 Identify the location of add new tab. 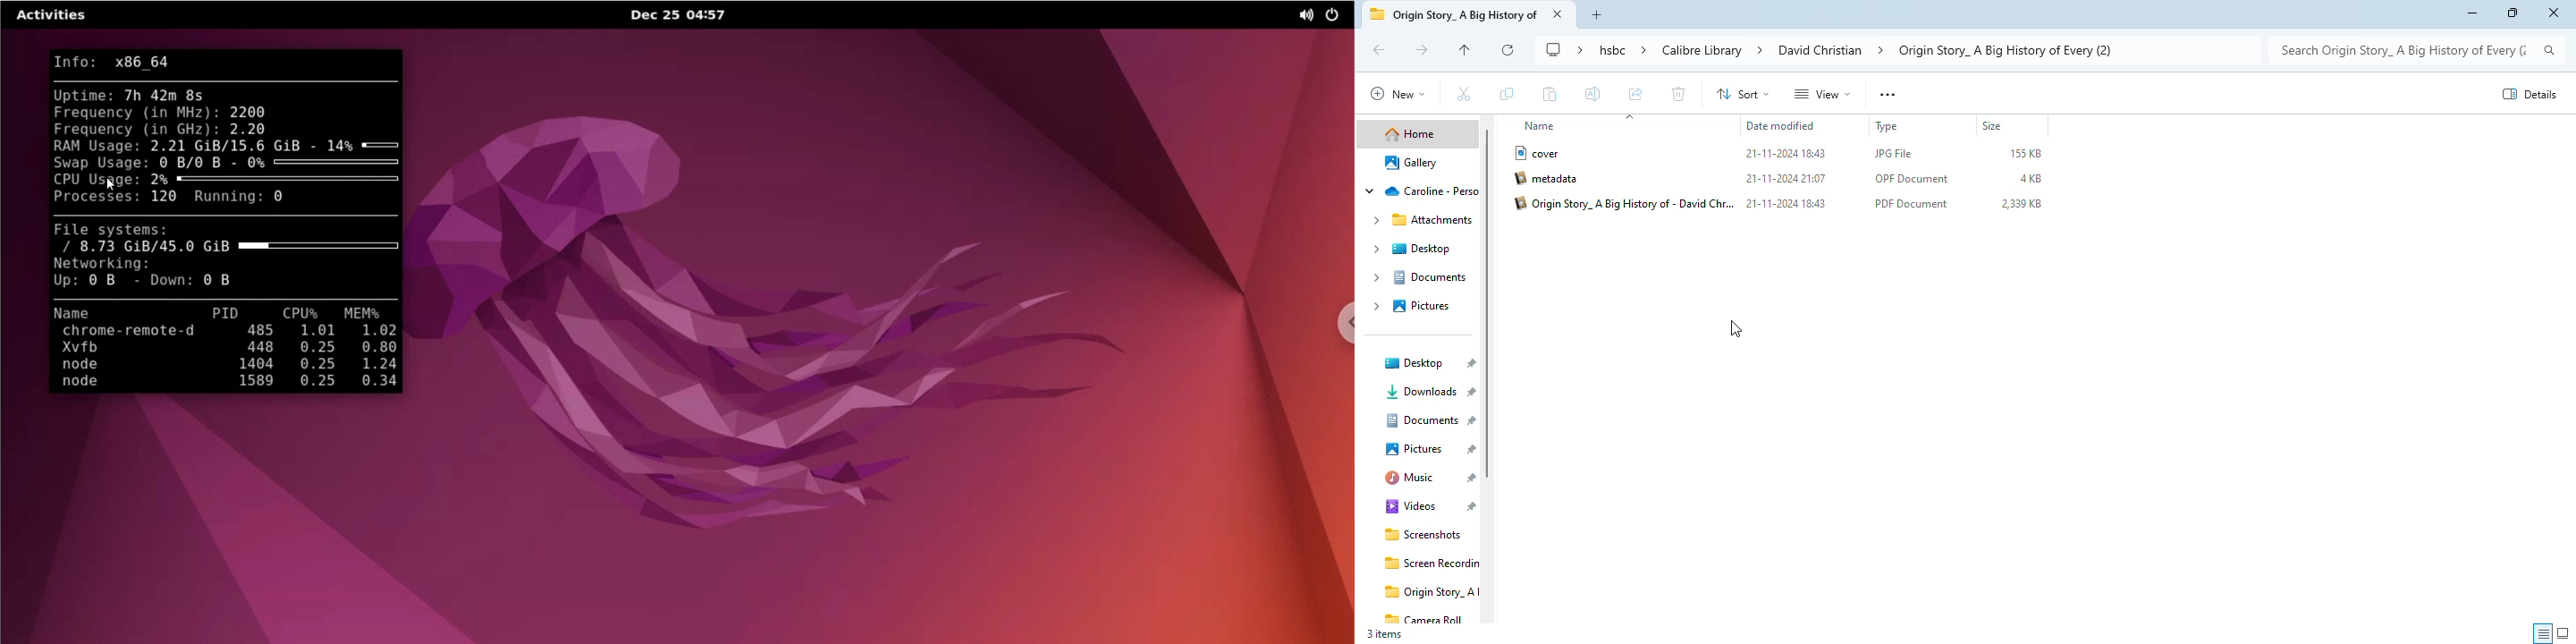
(1598, 15).